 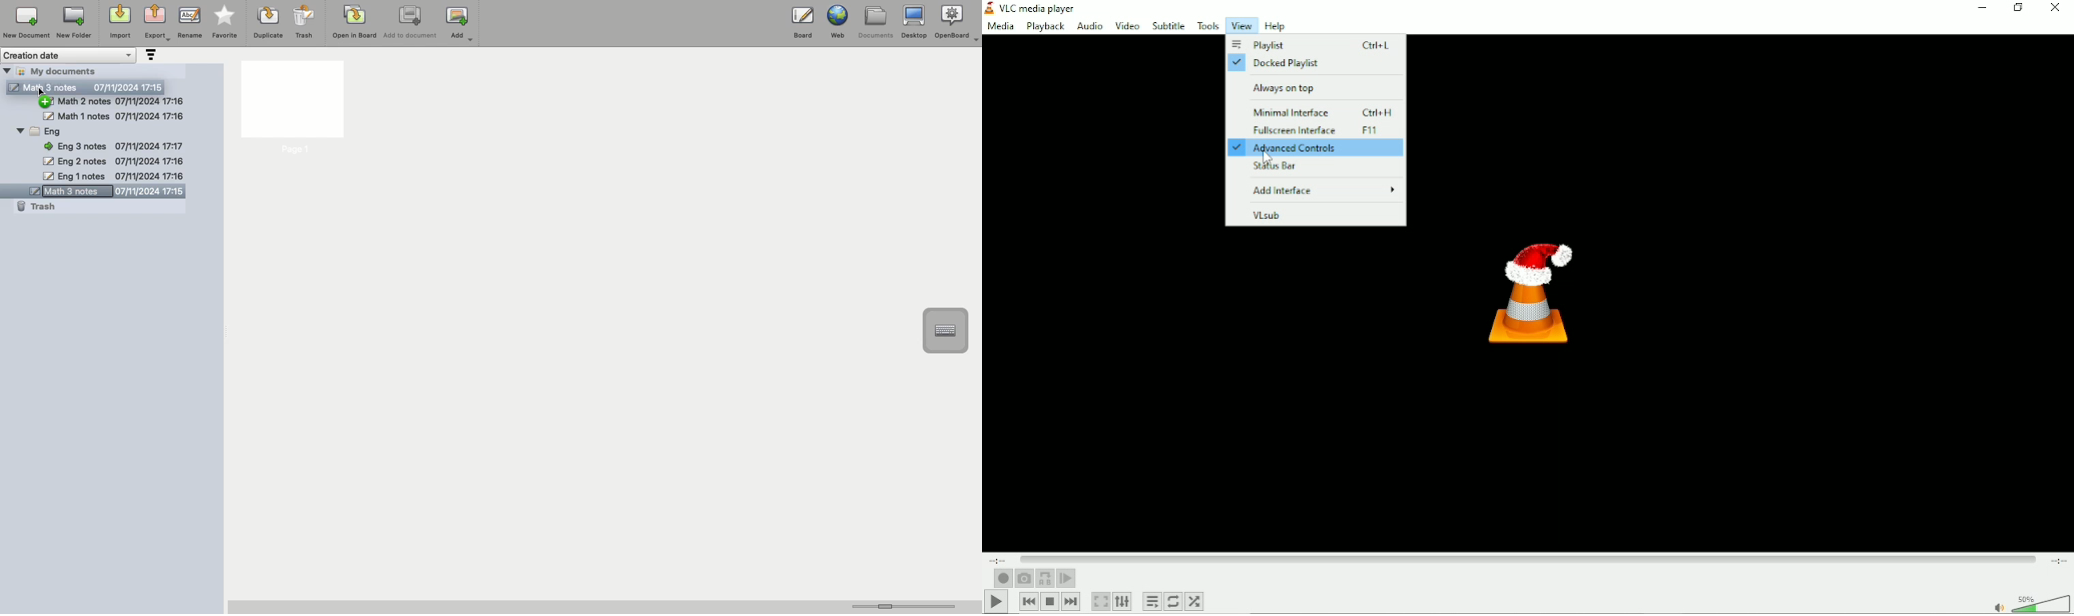 What do you see at coordinates (1529, 556) in the screenshot?
I see `Play duration` at bounding box center [1529, 556].